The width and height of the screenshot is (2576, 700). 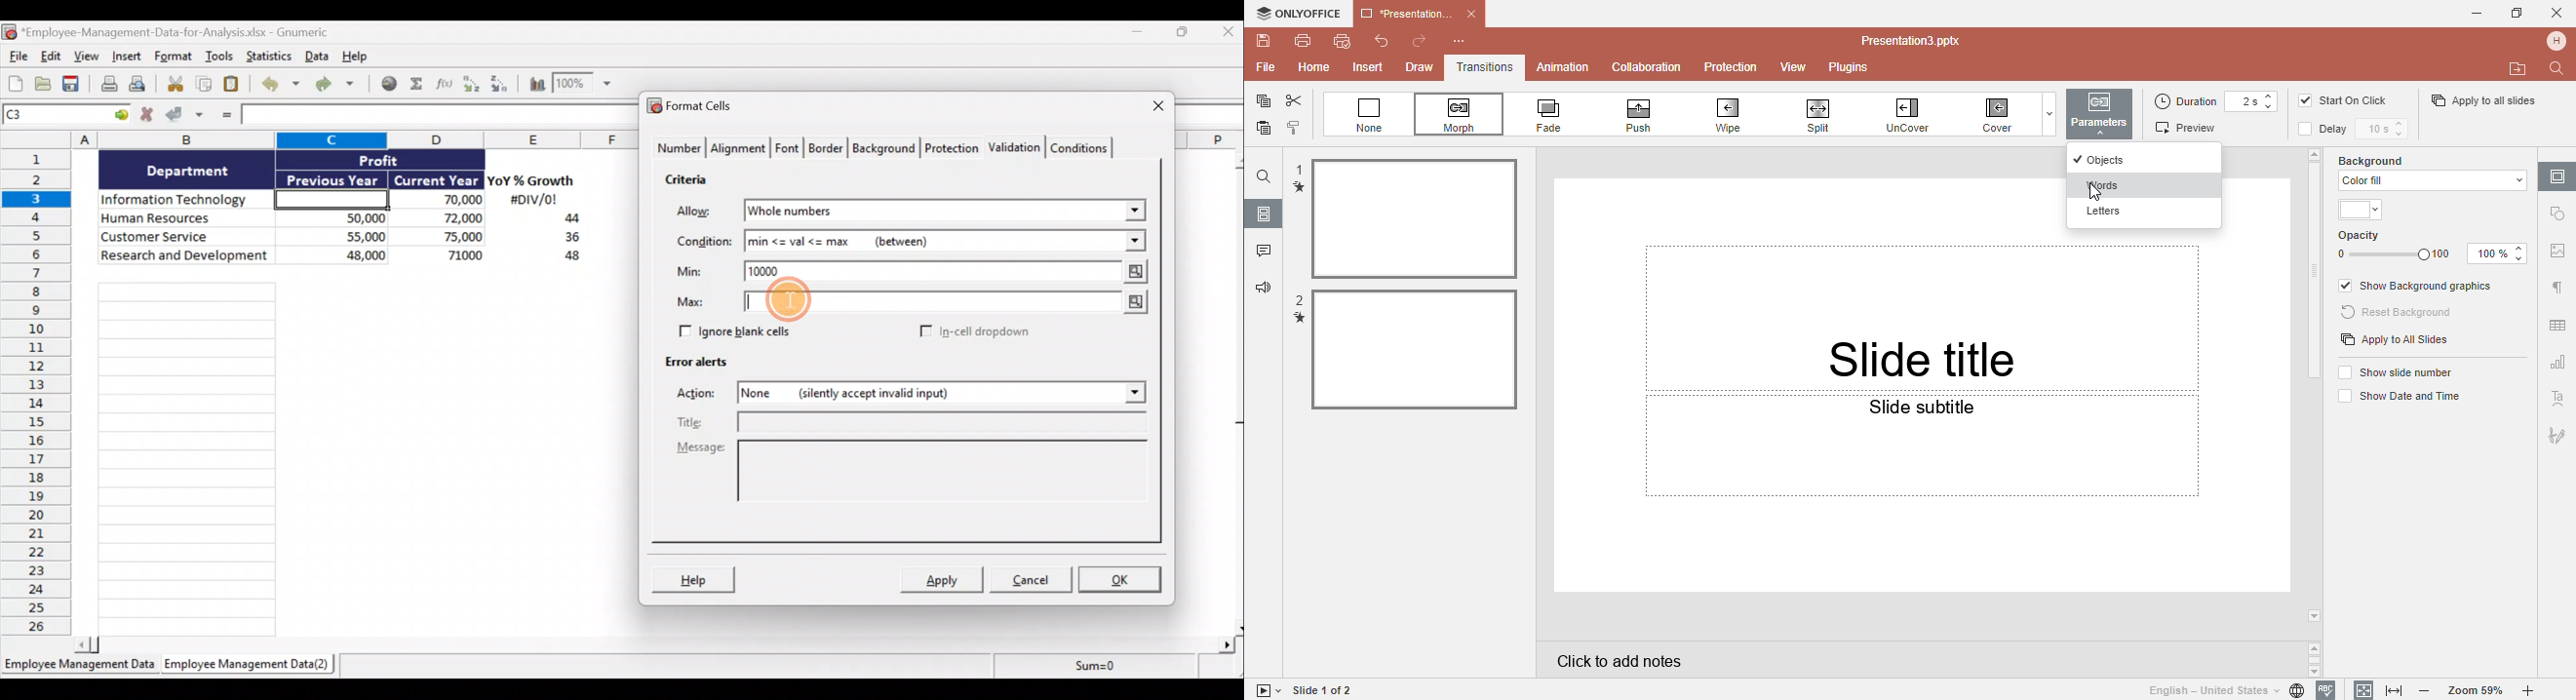 What do you see at coordinates (2471, 13) in the screenshot?
I see `Minimise` at bounding box center [2471, 13].